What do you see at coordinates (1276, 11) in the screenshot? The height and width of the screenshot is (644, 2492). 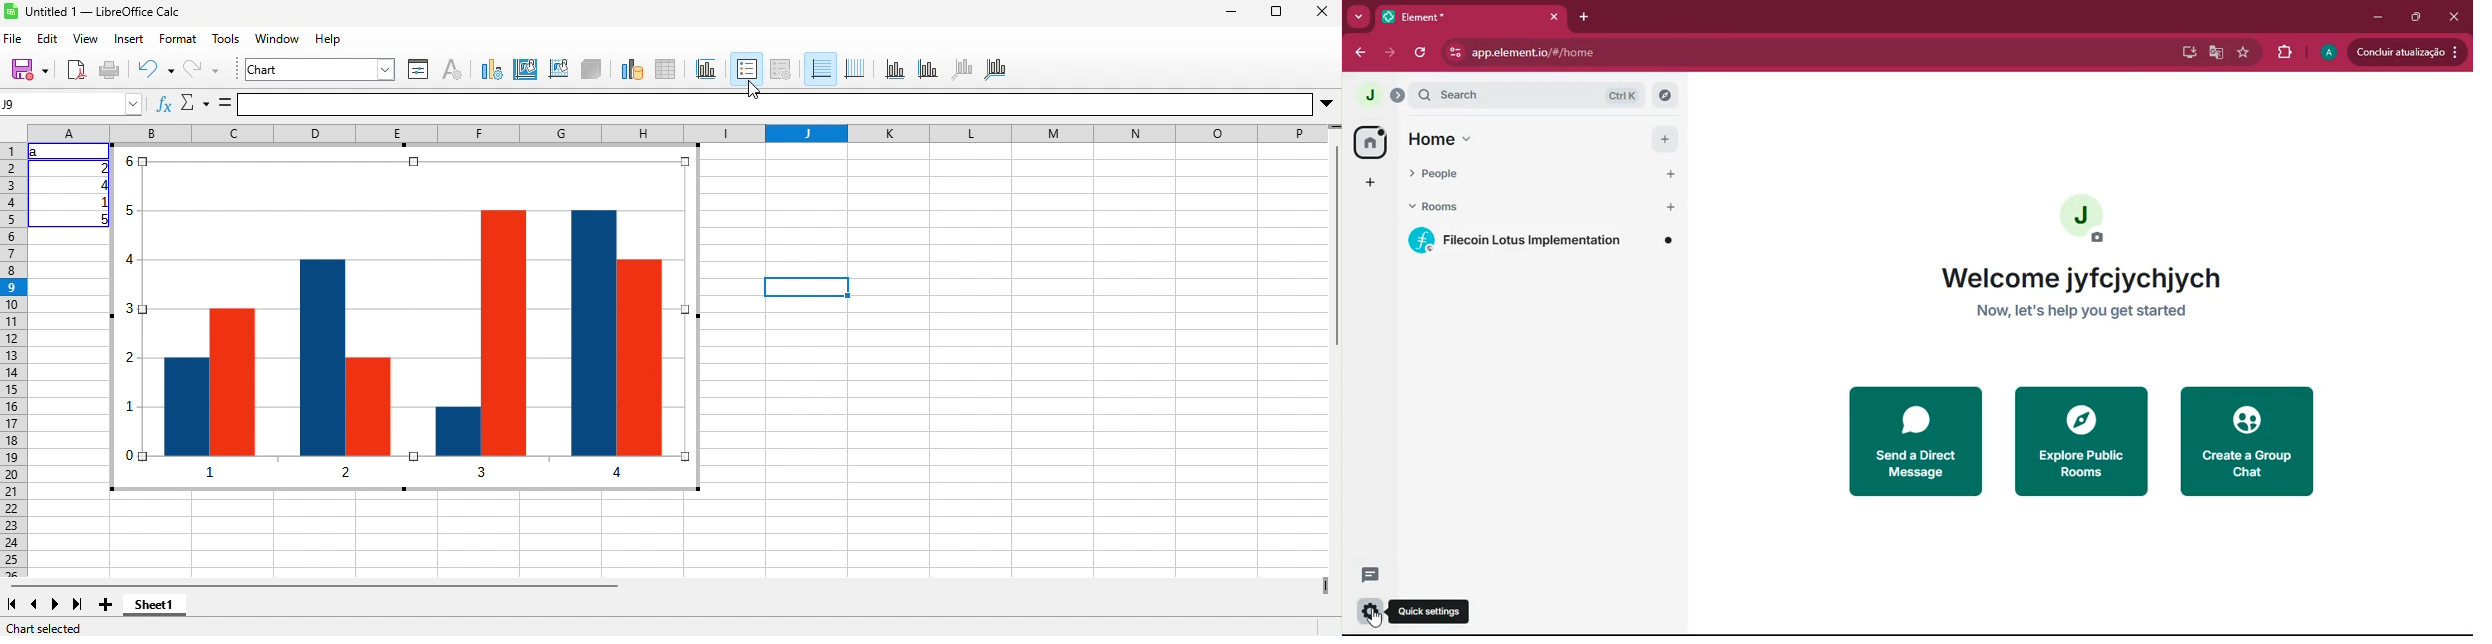 I see `maximize` at bounding box center [1276, 11].